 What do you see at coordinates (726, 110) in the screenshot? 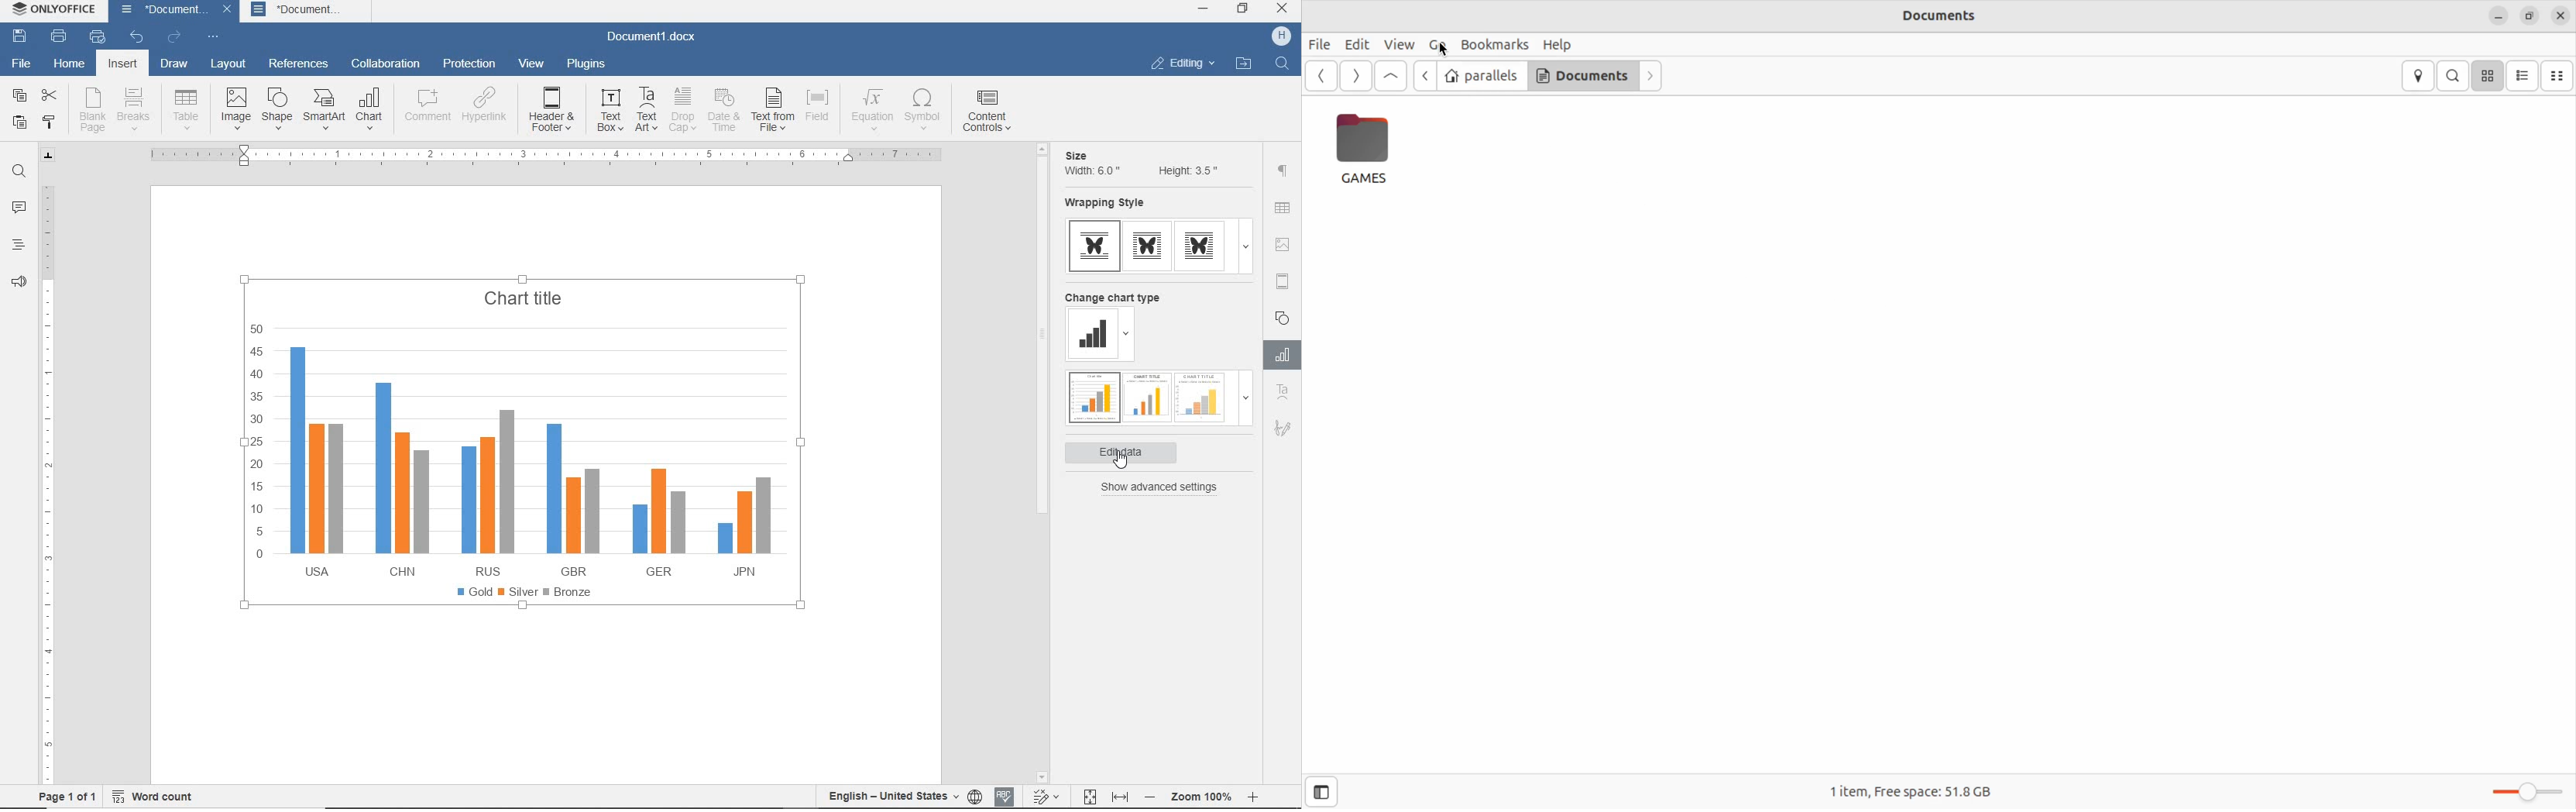
I see `date & time` at bounding box center [726, 110].